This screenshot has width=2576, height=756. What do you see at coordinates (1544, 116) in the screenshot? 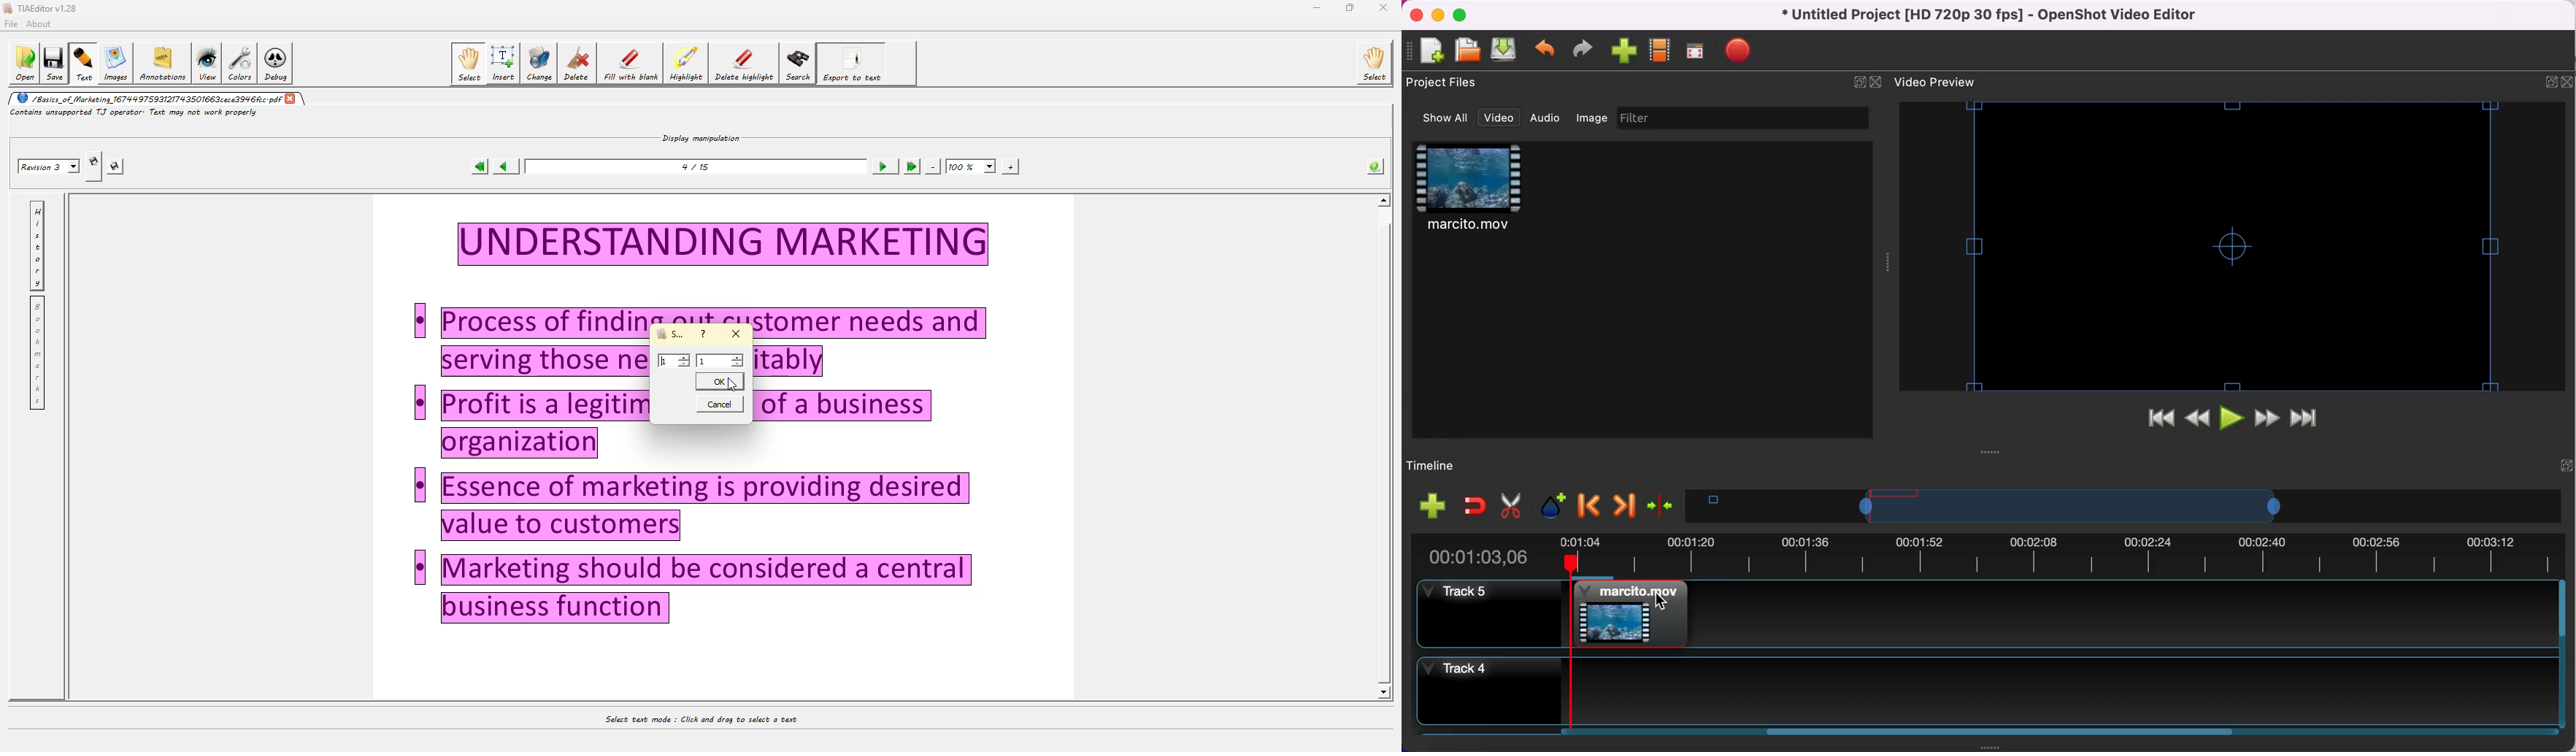
I see `audio` at bounding box center [1544, 116].